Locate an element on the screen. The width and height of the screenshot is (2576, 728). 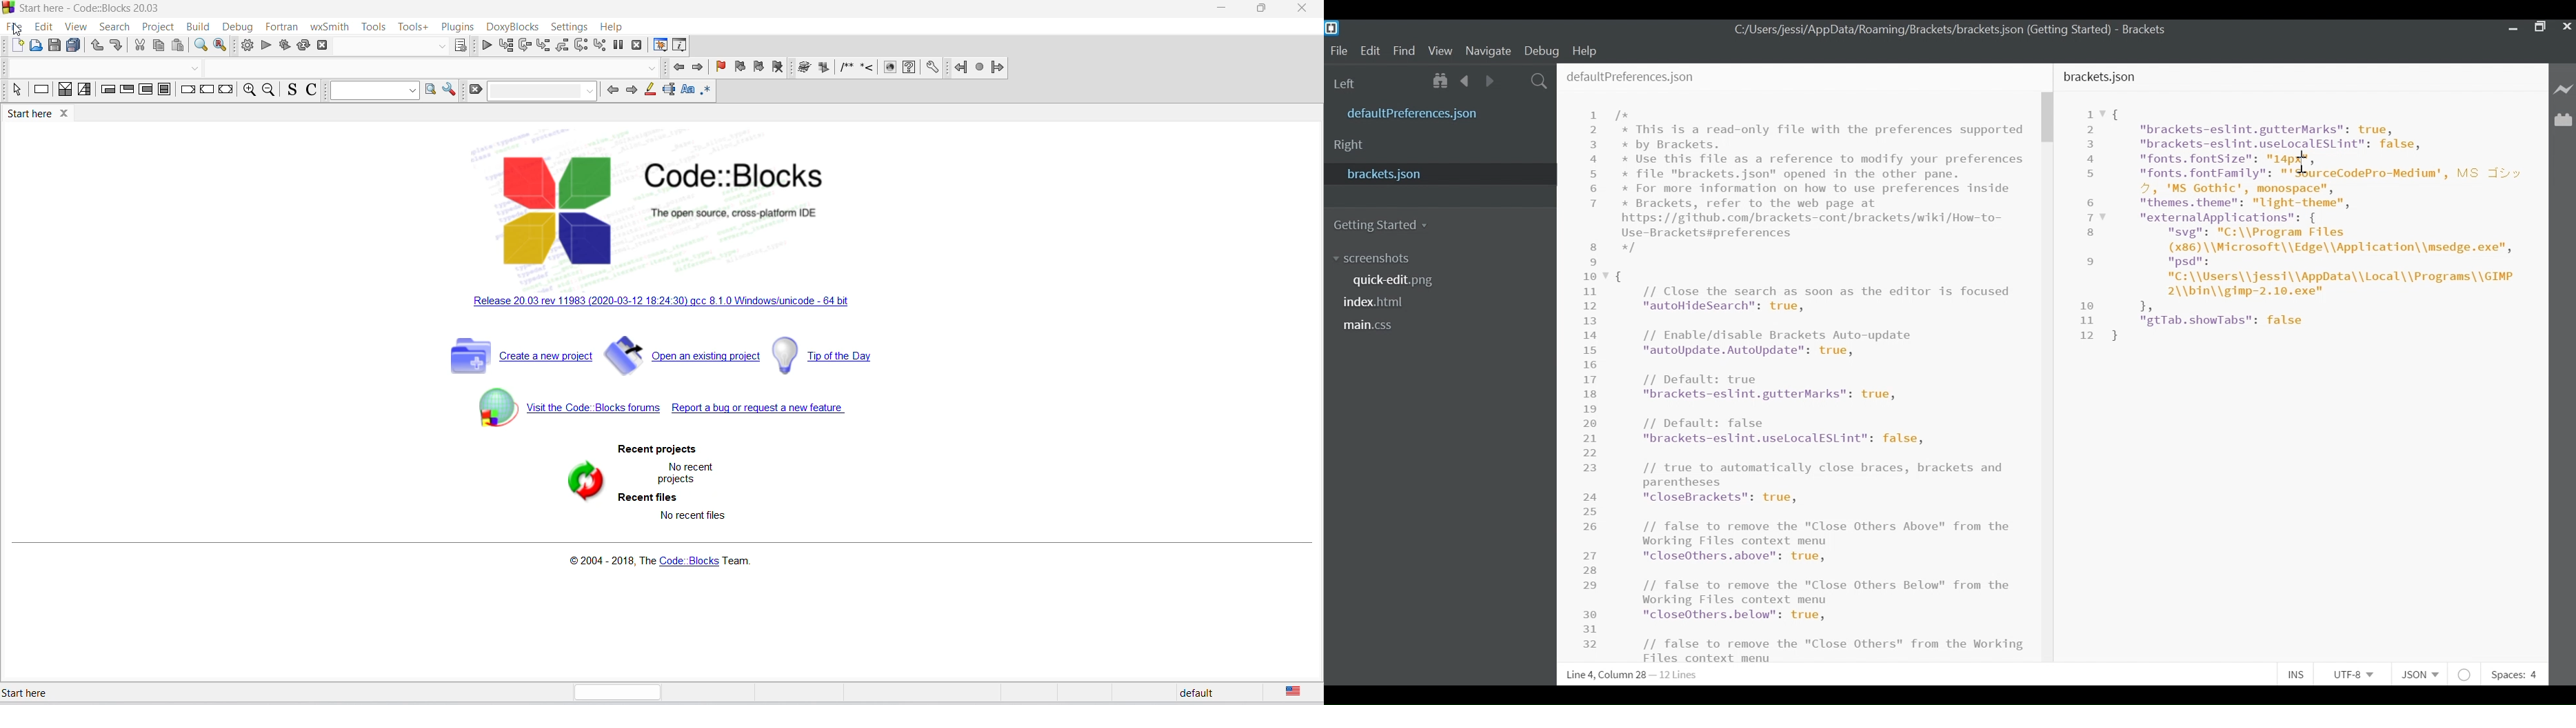
projects is located at coordinates (159, 27).